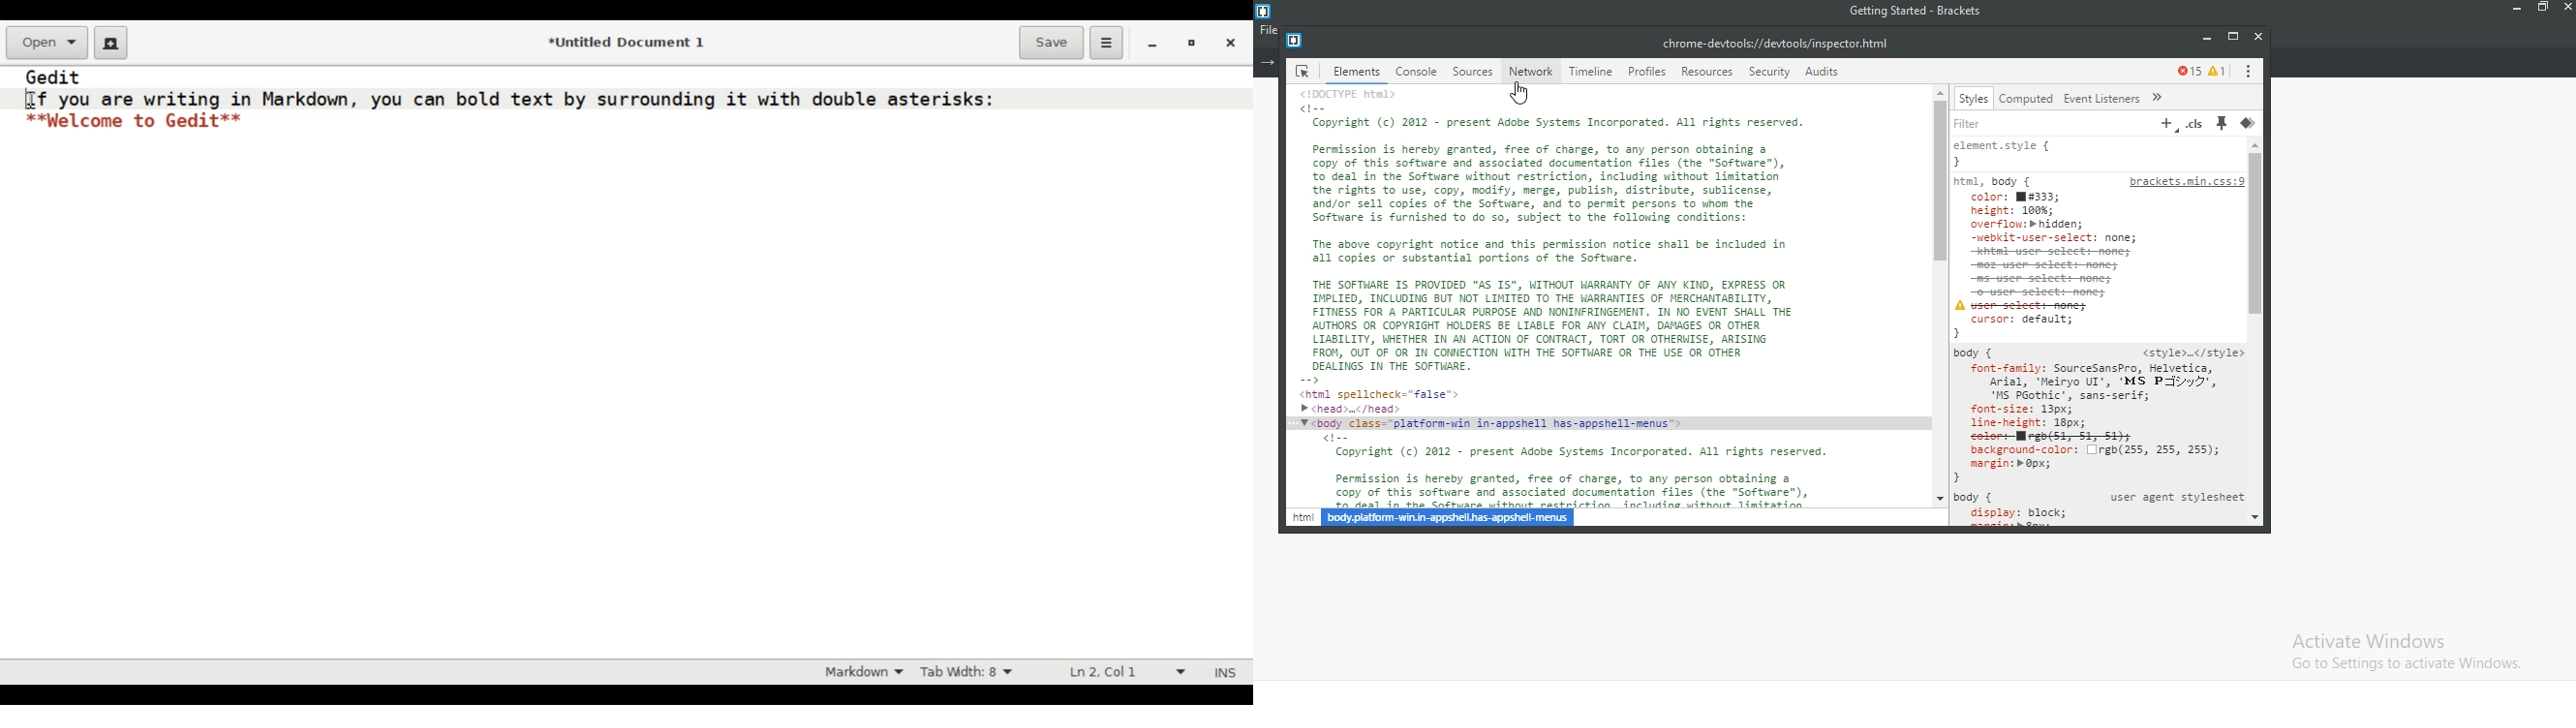 The height and width of the screenshot is (728, 2576). I want to click on icon, so click(1299, 73).